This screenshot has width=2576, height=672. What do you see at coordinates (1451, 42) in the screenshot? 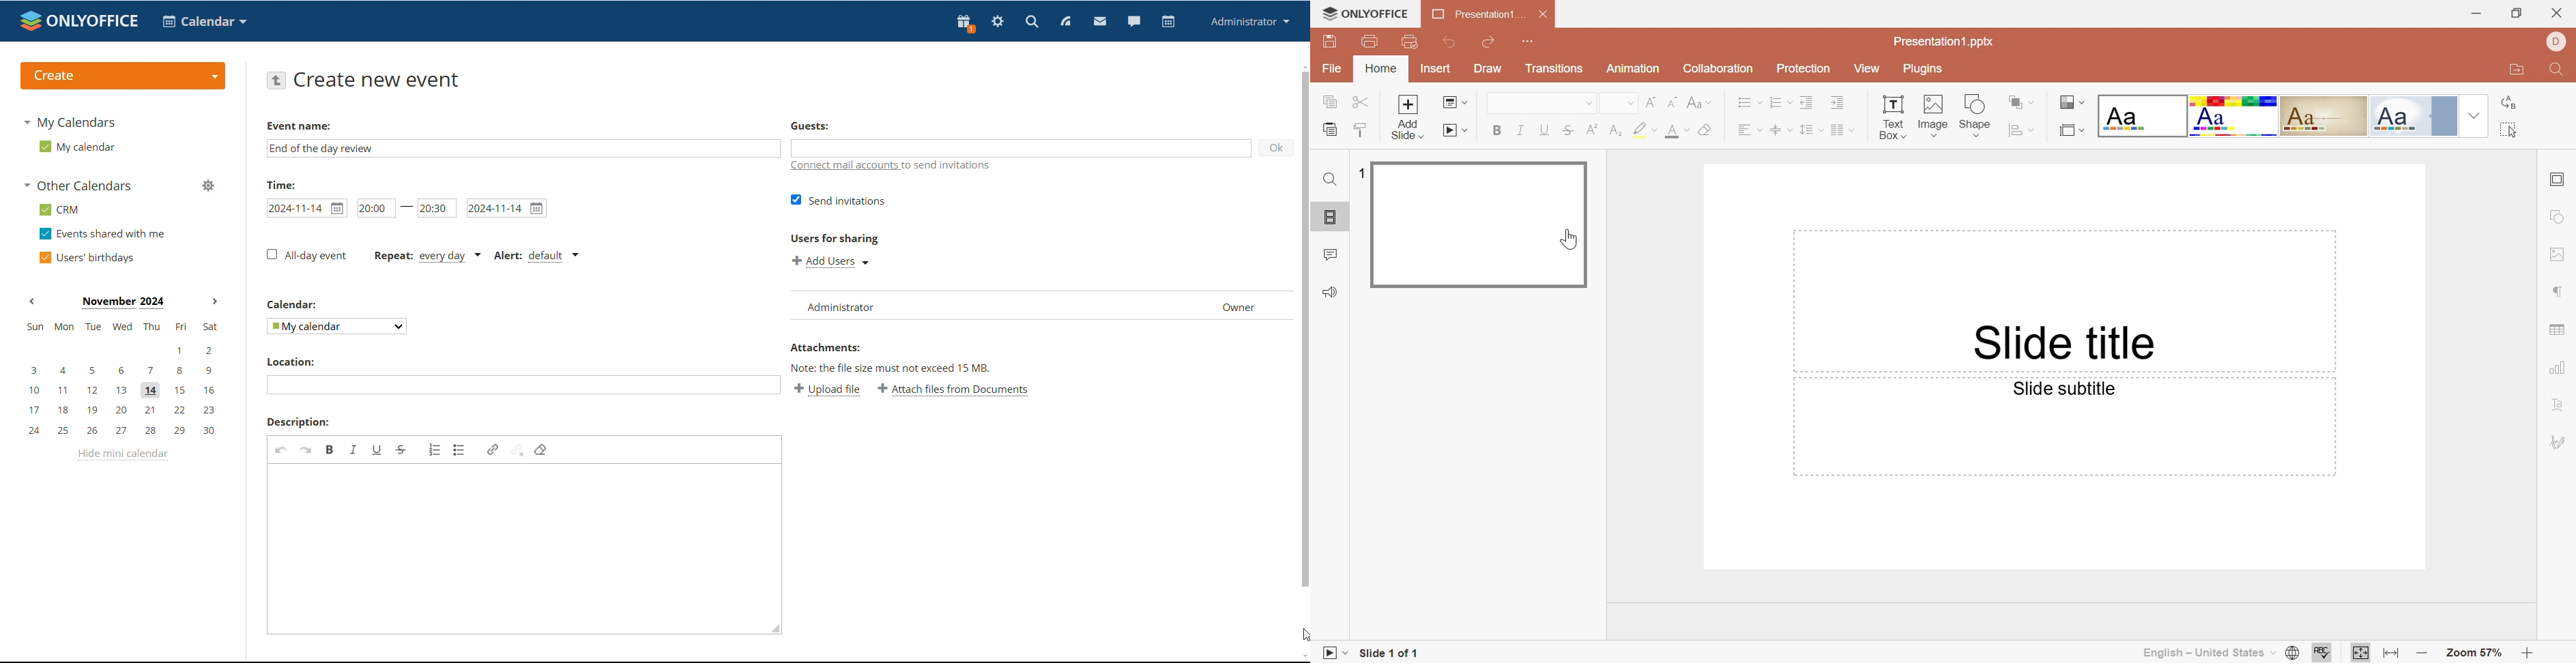
I see `Undo` at bounding box center [1451, 42].